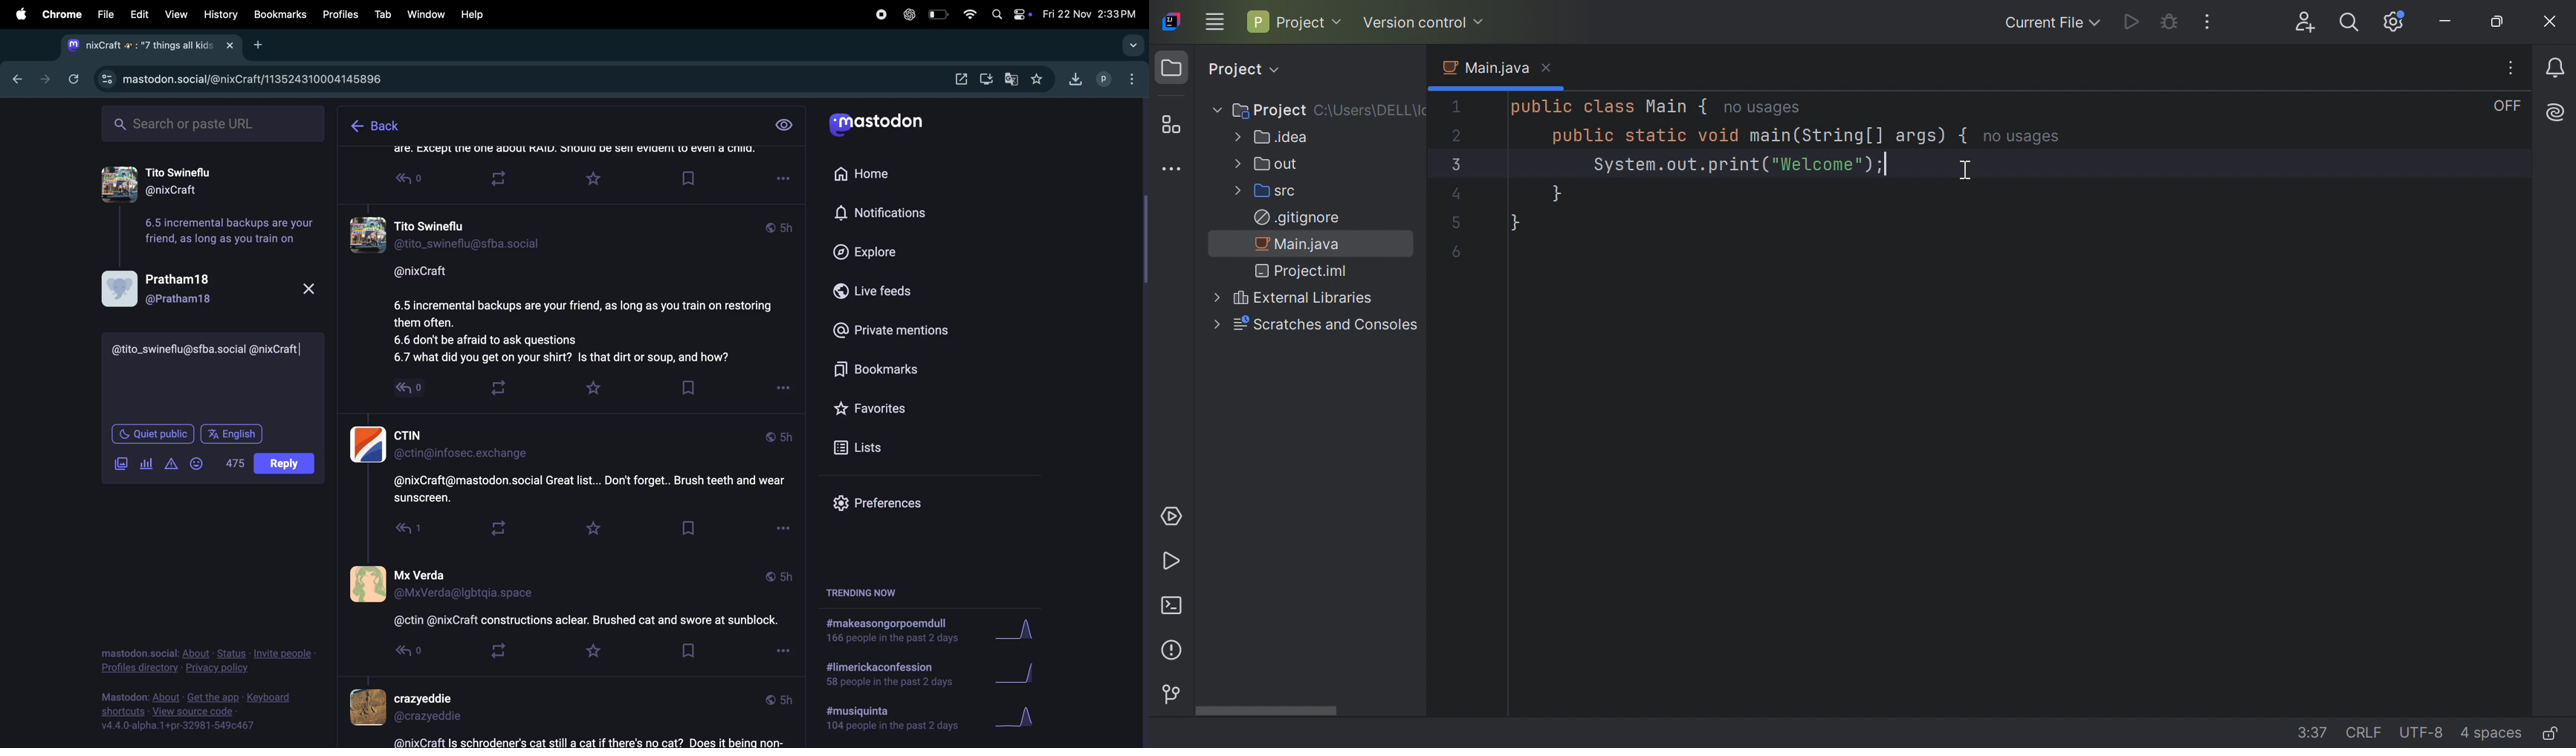 This screenshot has width=2576, height=756. What do you see at coordinates (120, 465) in the screenshot?
I see `add image` at bounding box center [120, 465].